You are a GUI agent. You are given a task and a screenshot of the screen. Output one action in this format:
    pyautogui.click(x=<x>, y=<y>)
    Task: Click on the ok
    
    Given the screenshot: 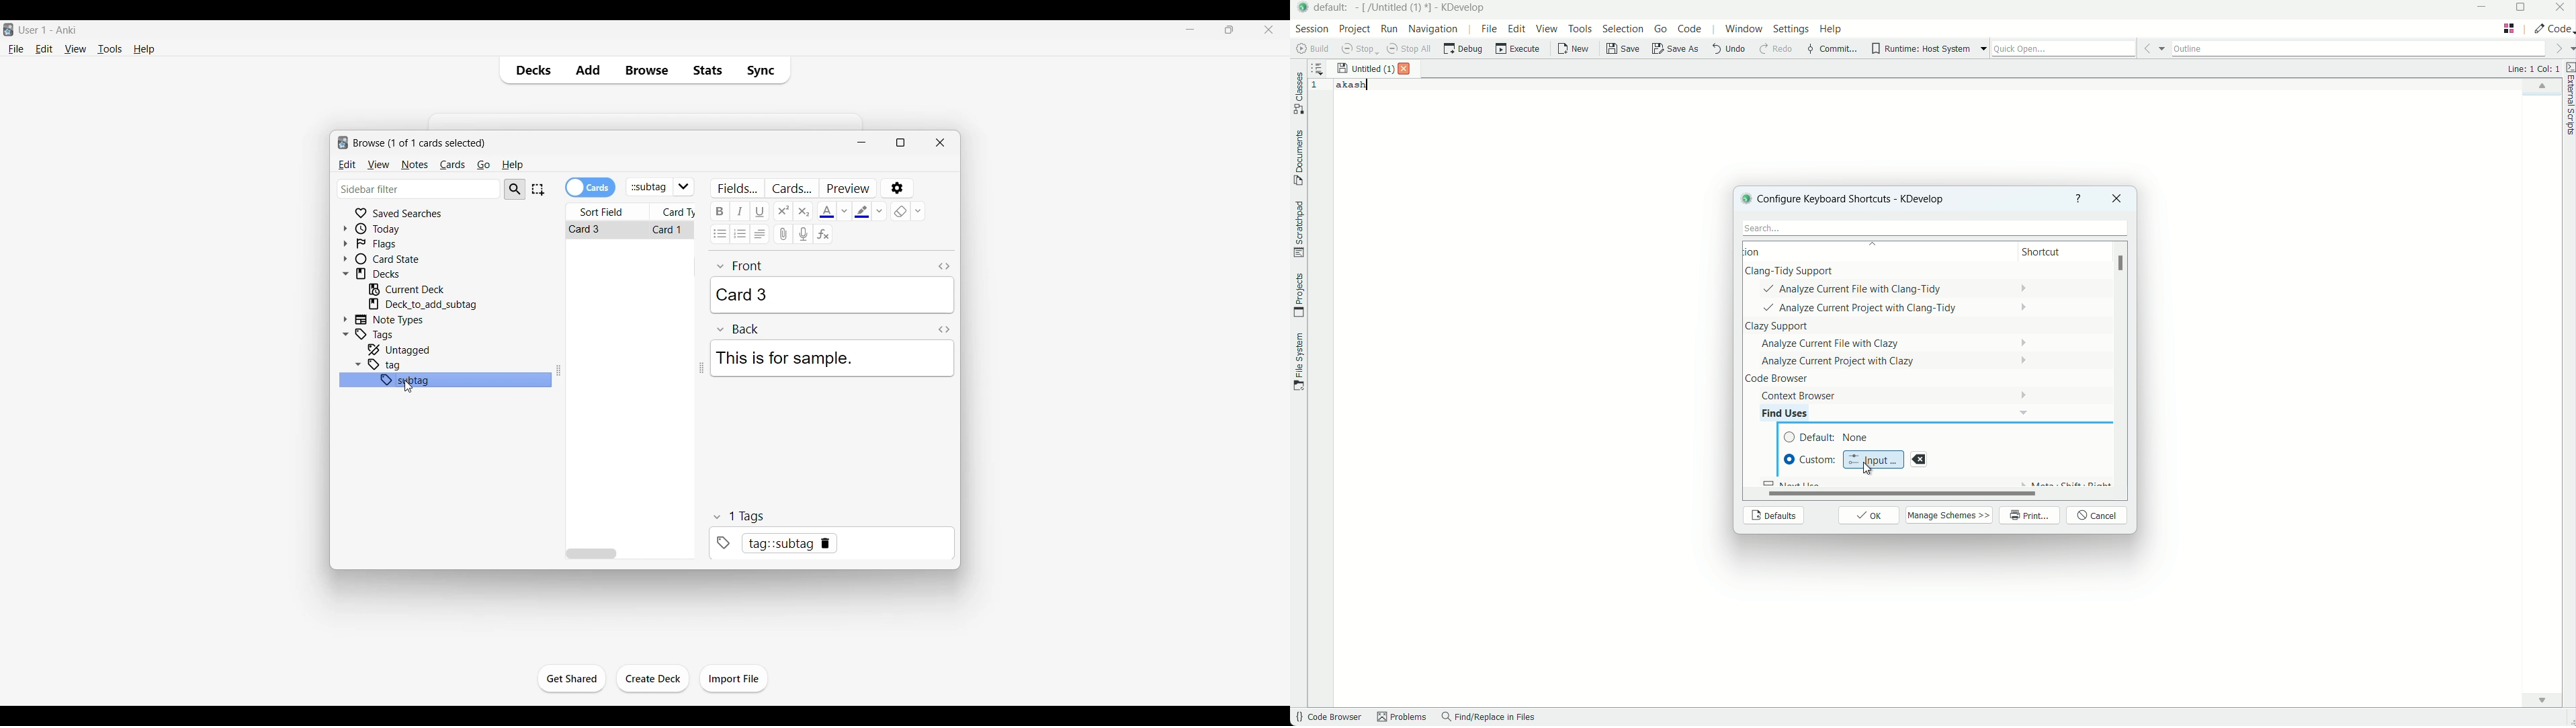 What is the action you would take?
    pyautogui.click(x=1869, y=516)
    